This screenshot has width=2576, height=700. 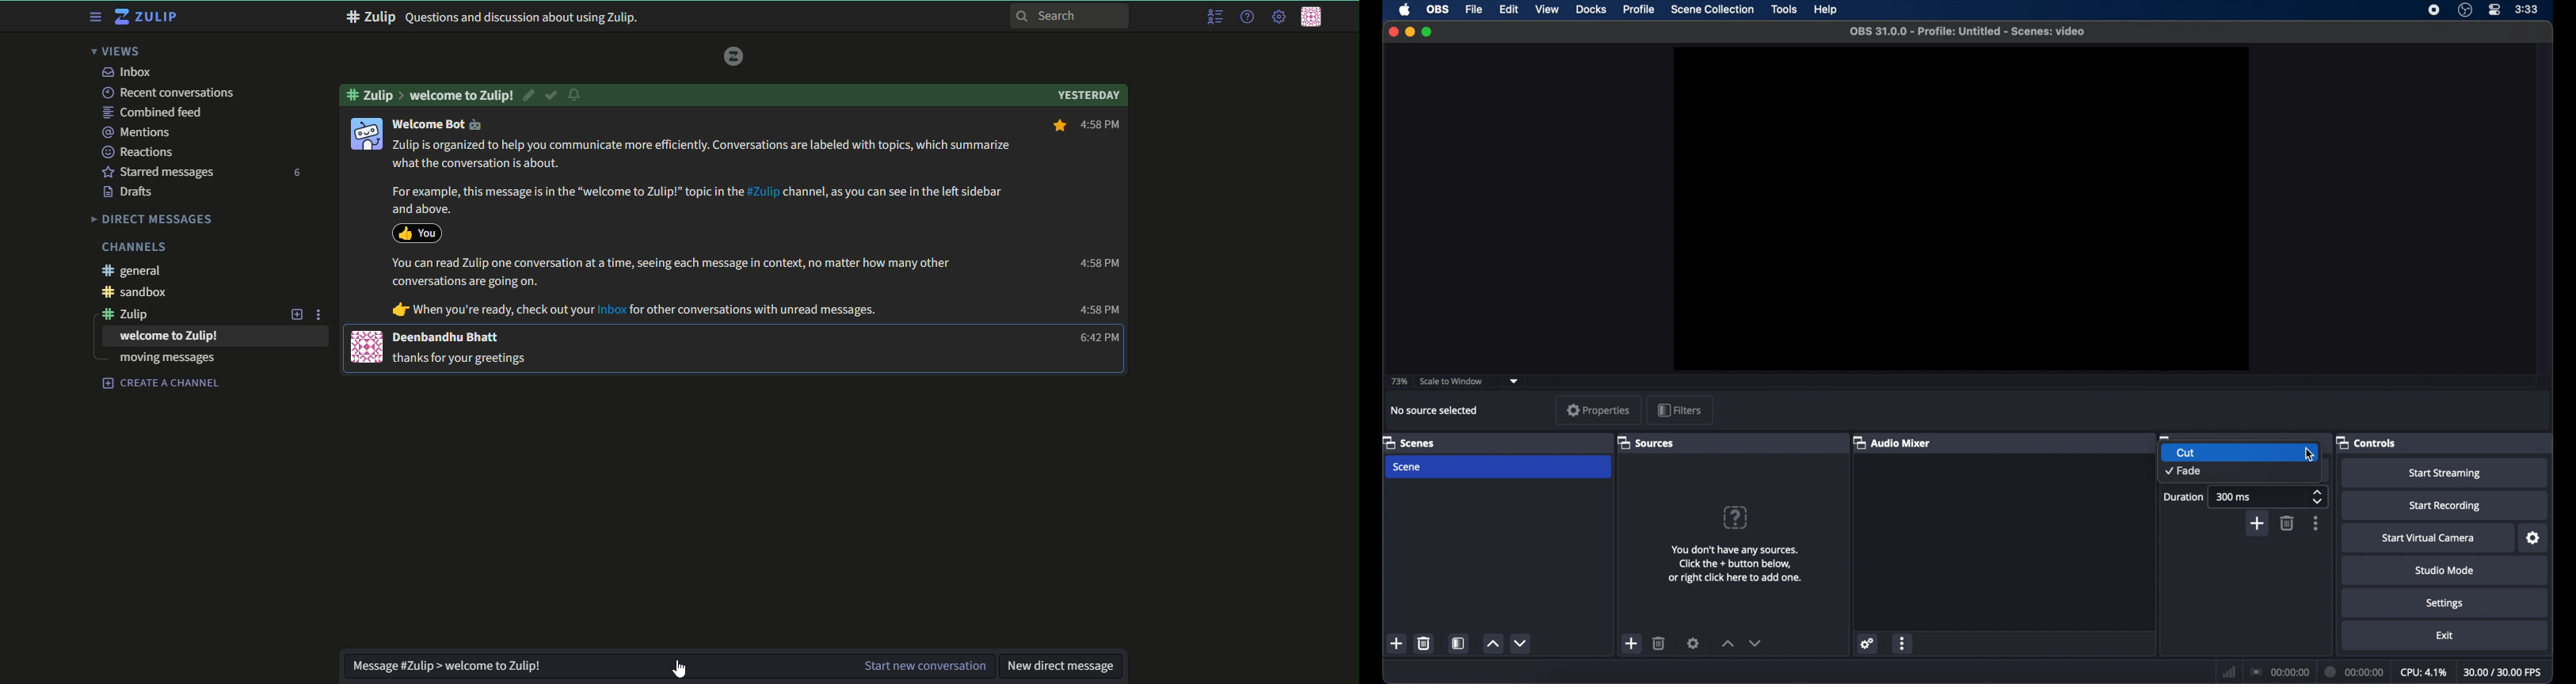 I want to click on settings, so click(x=2534, y=539).